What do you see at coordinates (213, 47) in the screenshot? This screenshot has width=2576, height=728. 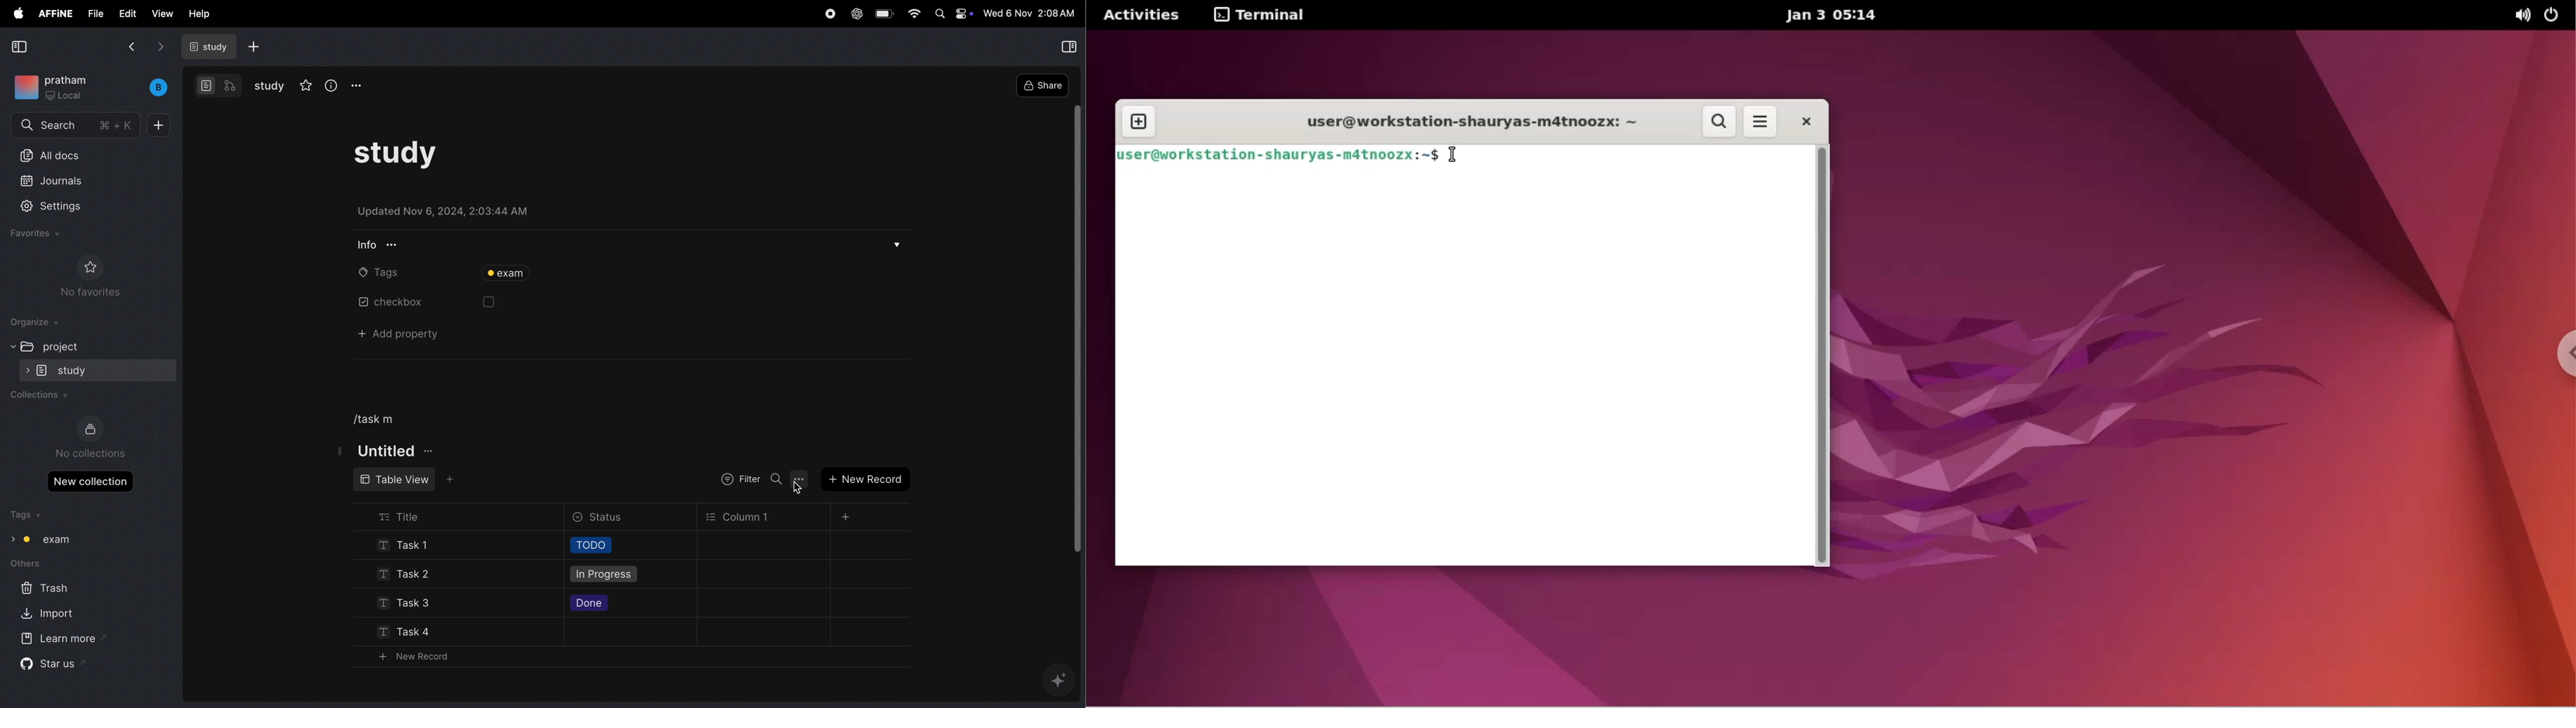 I see `study doc` at bounding box center [213, 47].